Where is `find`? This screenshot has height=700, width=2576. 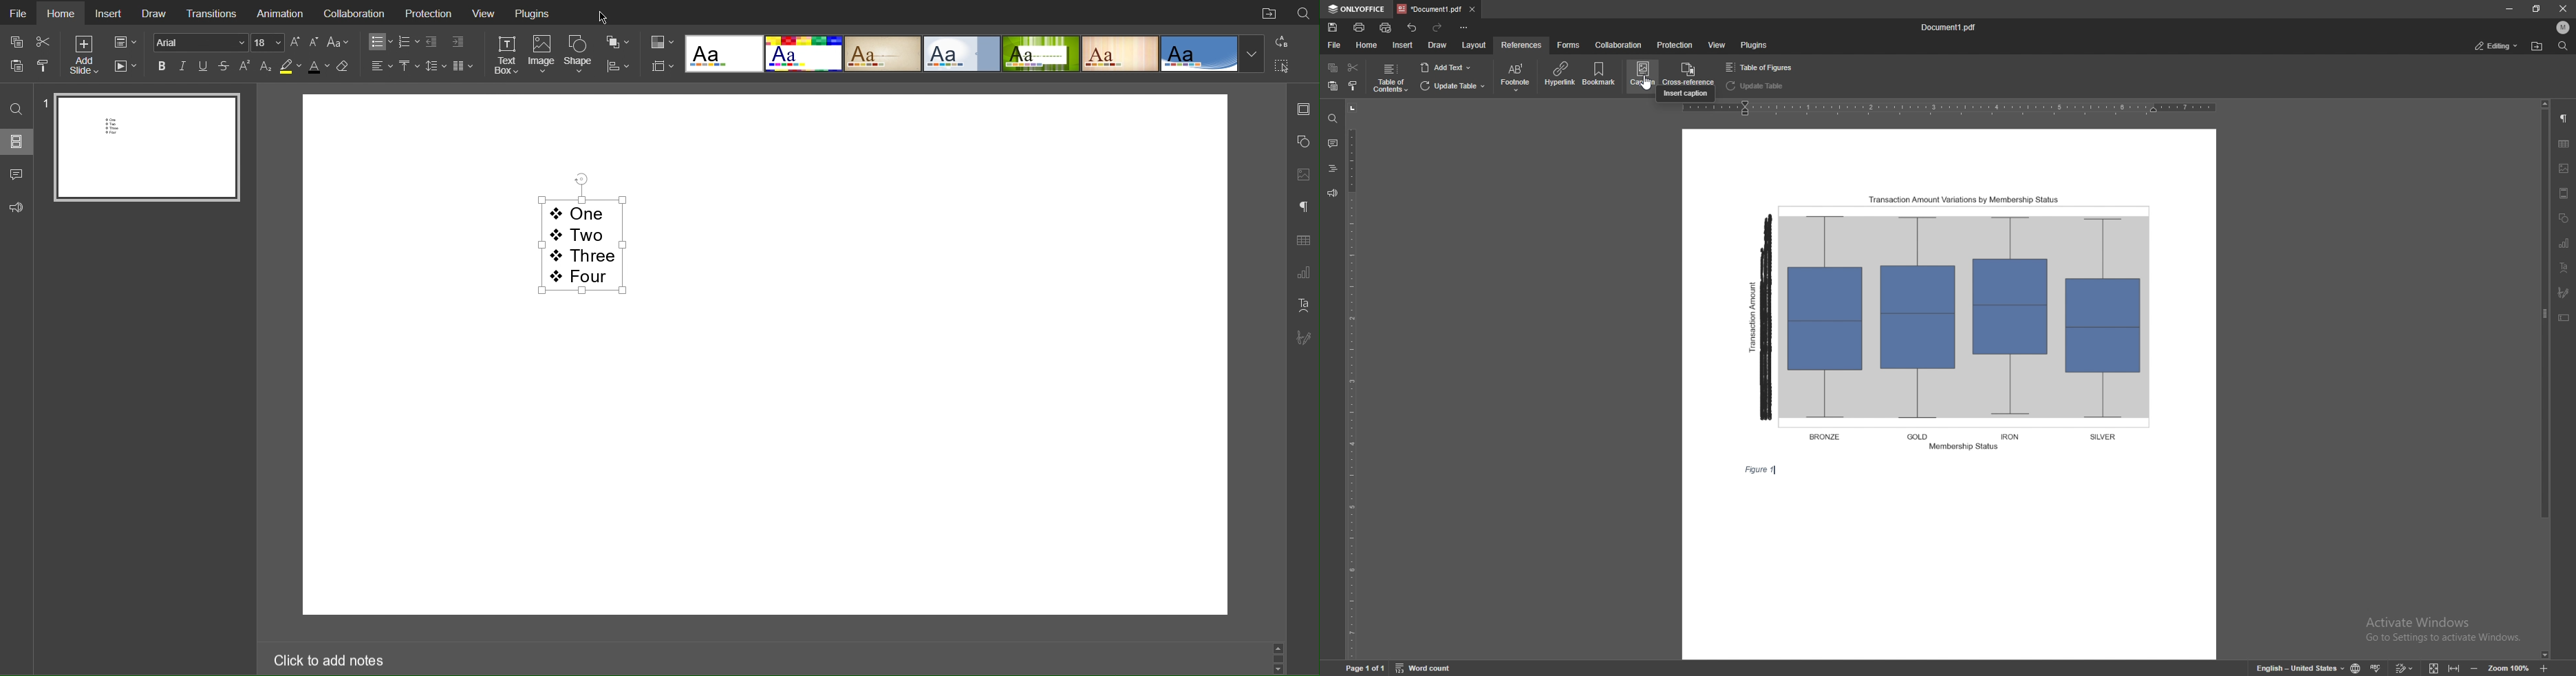
find is located at coordinates (1333, 119).